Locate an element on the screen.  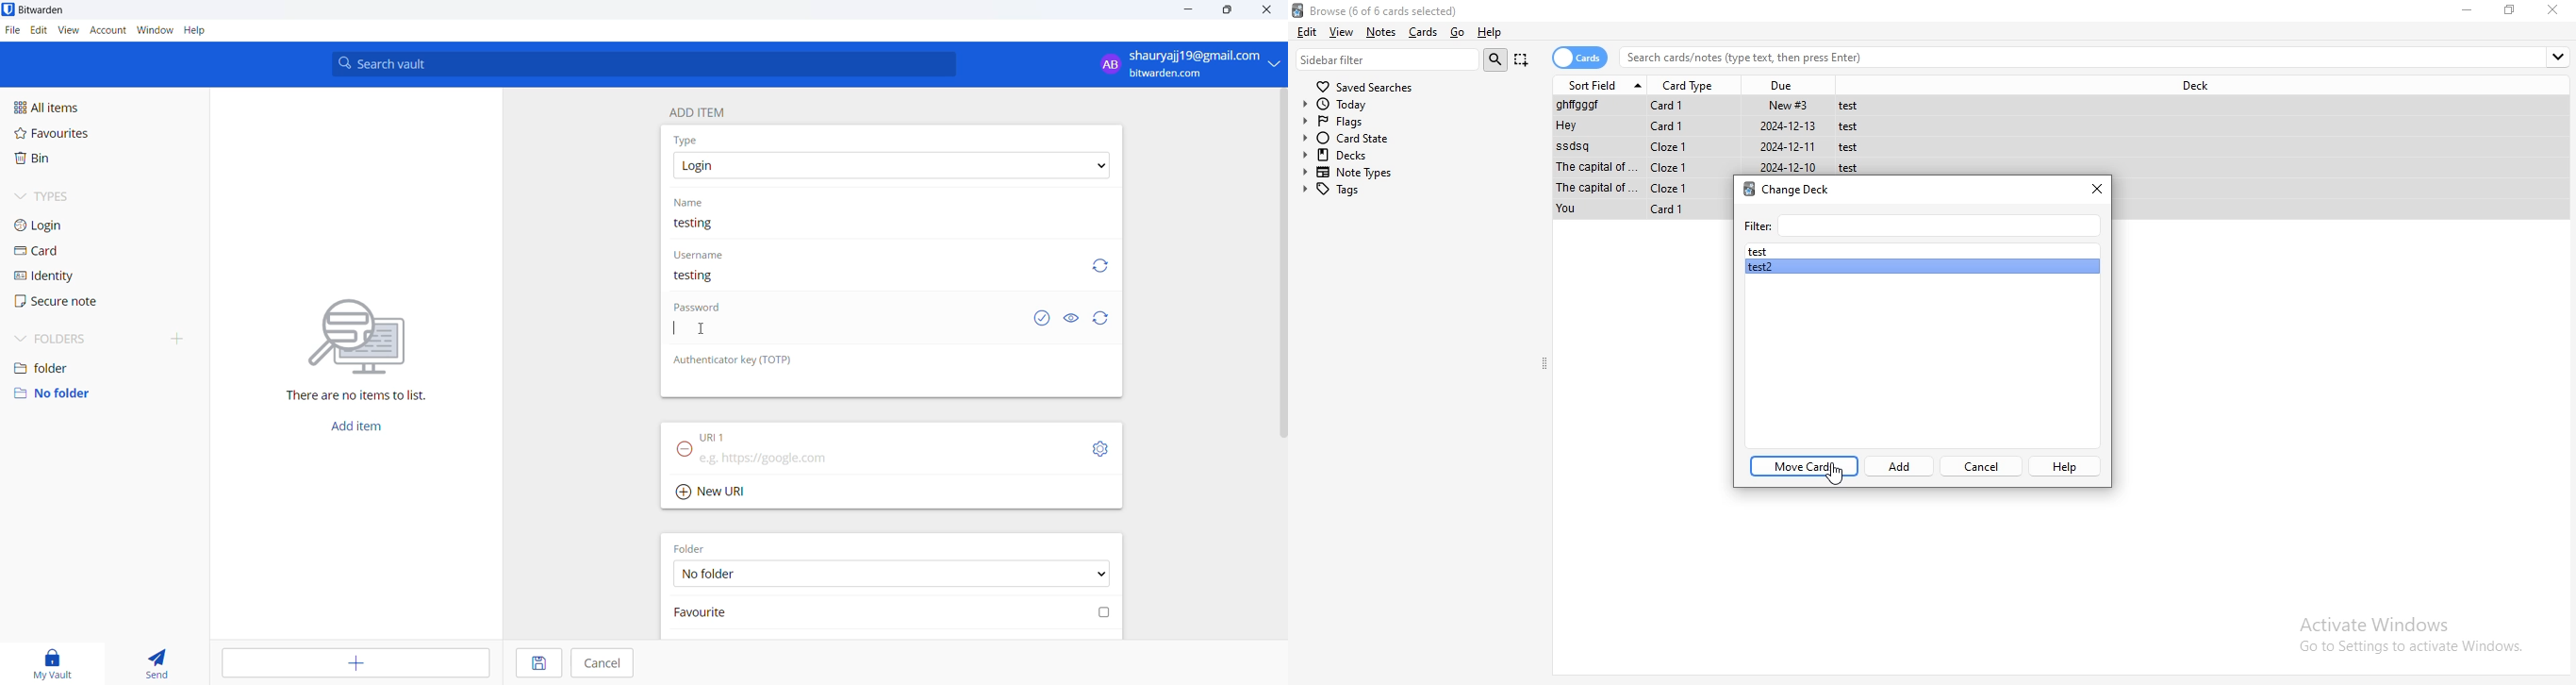
bin is located at coordinates (70, 163).